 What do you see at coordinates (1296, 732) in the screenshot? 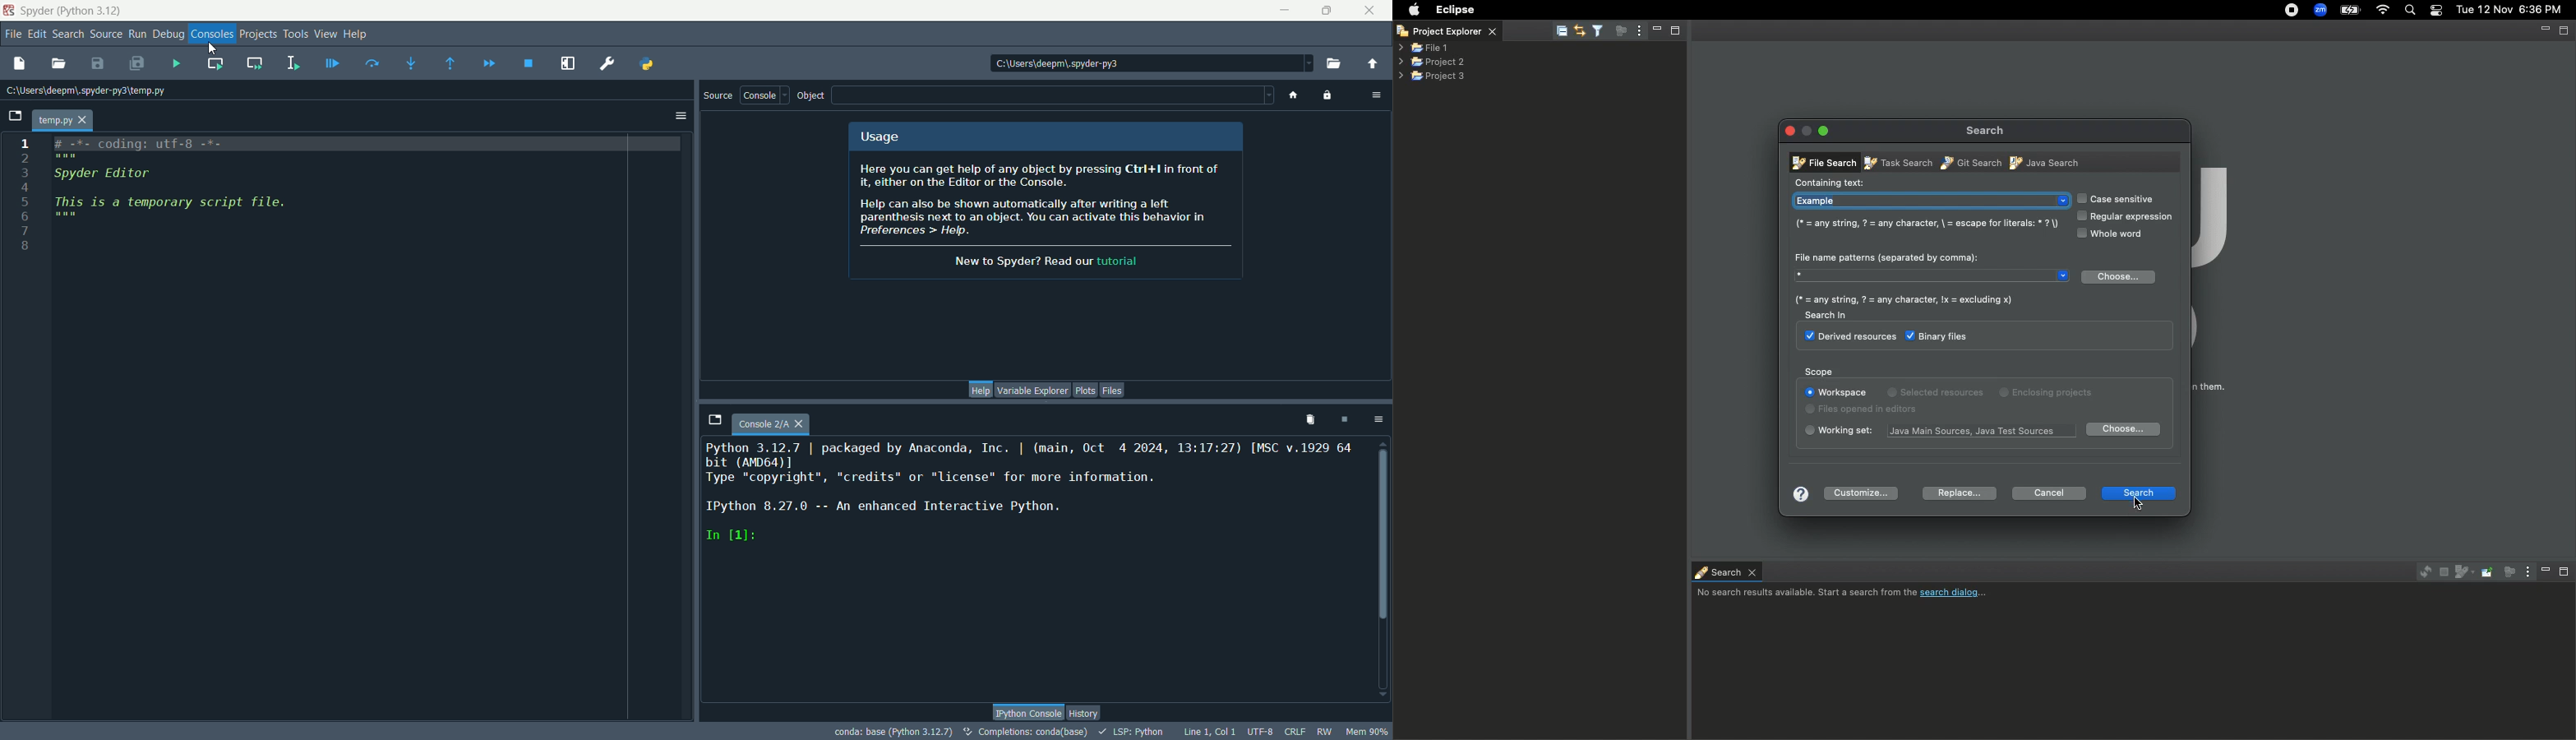
I see `CRLF` at bounding box center [1296, 732].